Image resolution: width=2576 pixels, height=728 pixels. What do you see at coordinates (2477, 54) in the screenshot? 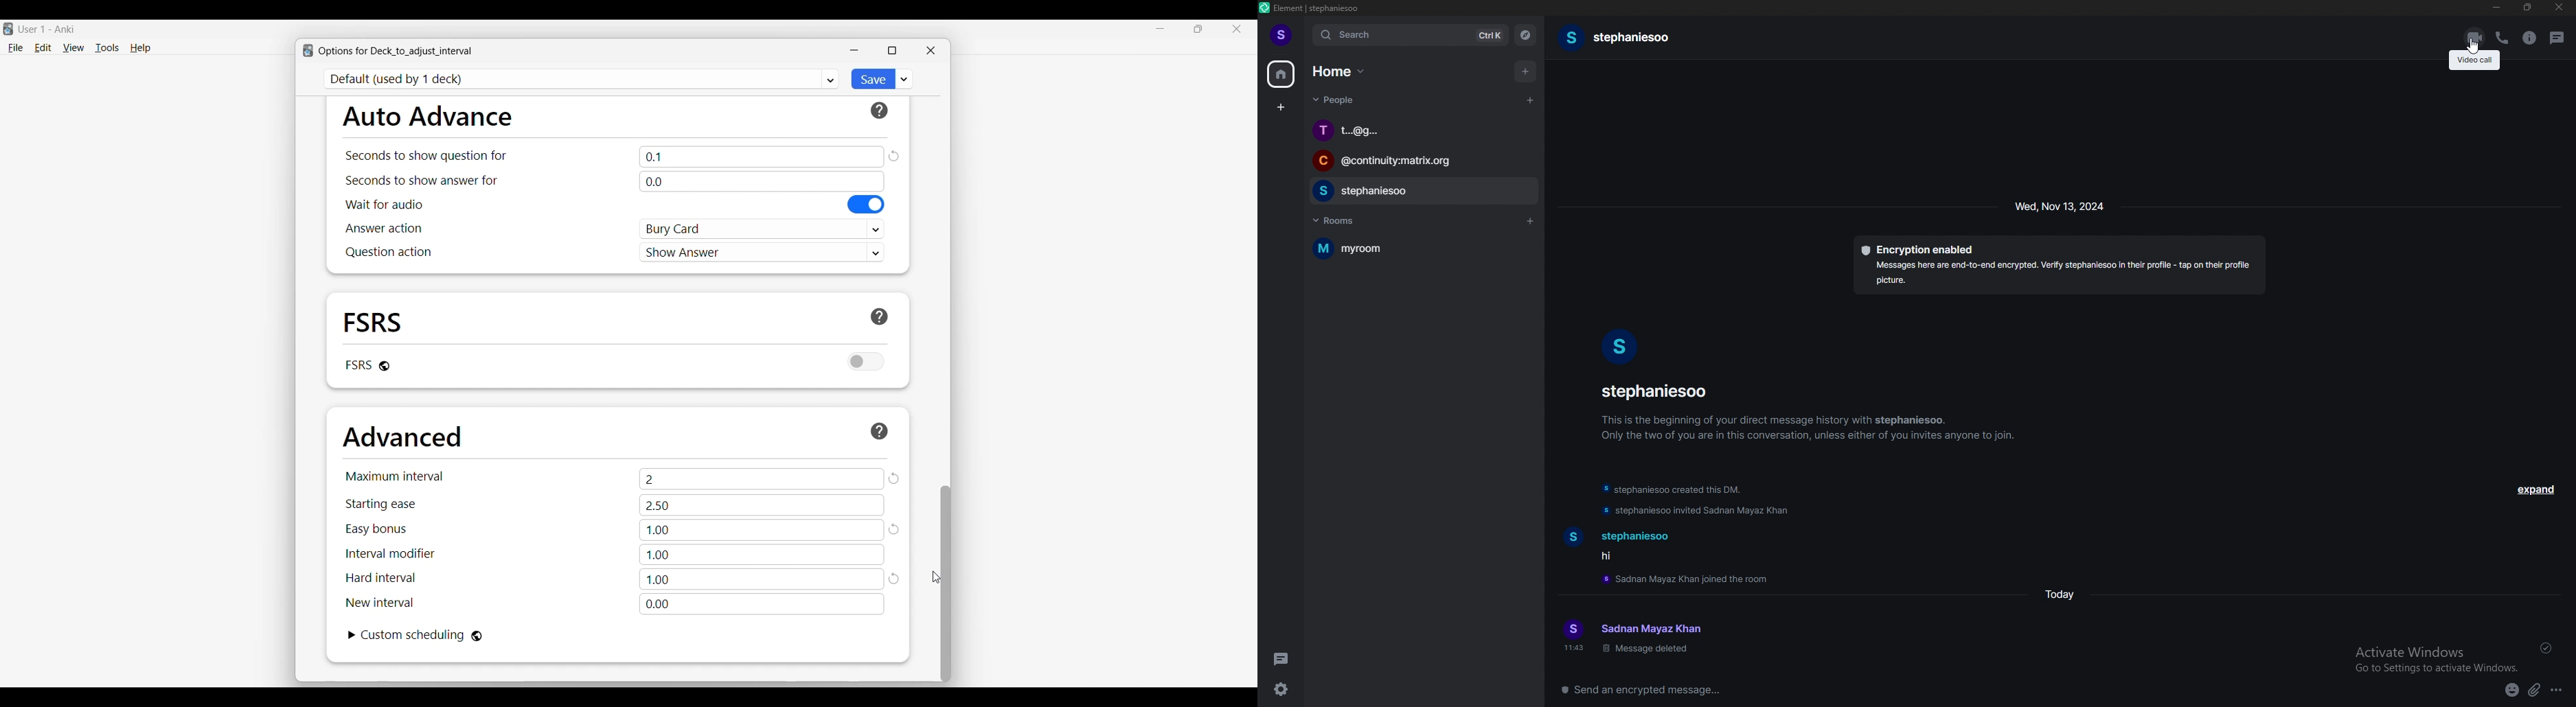
I see `cursor` at bounding box center [2477, 54].